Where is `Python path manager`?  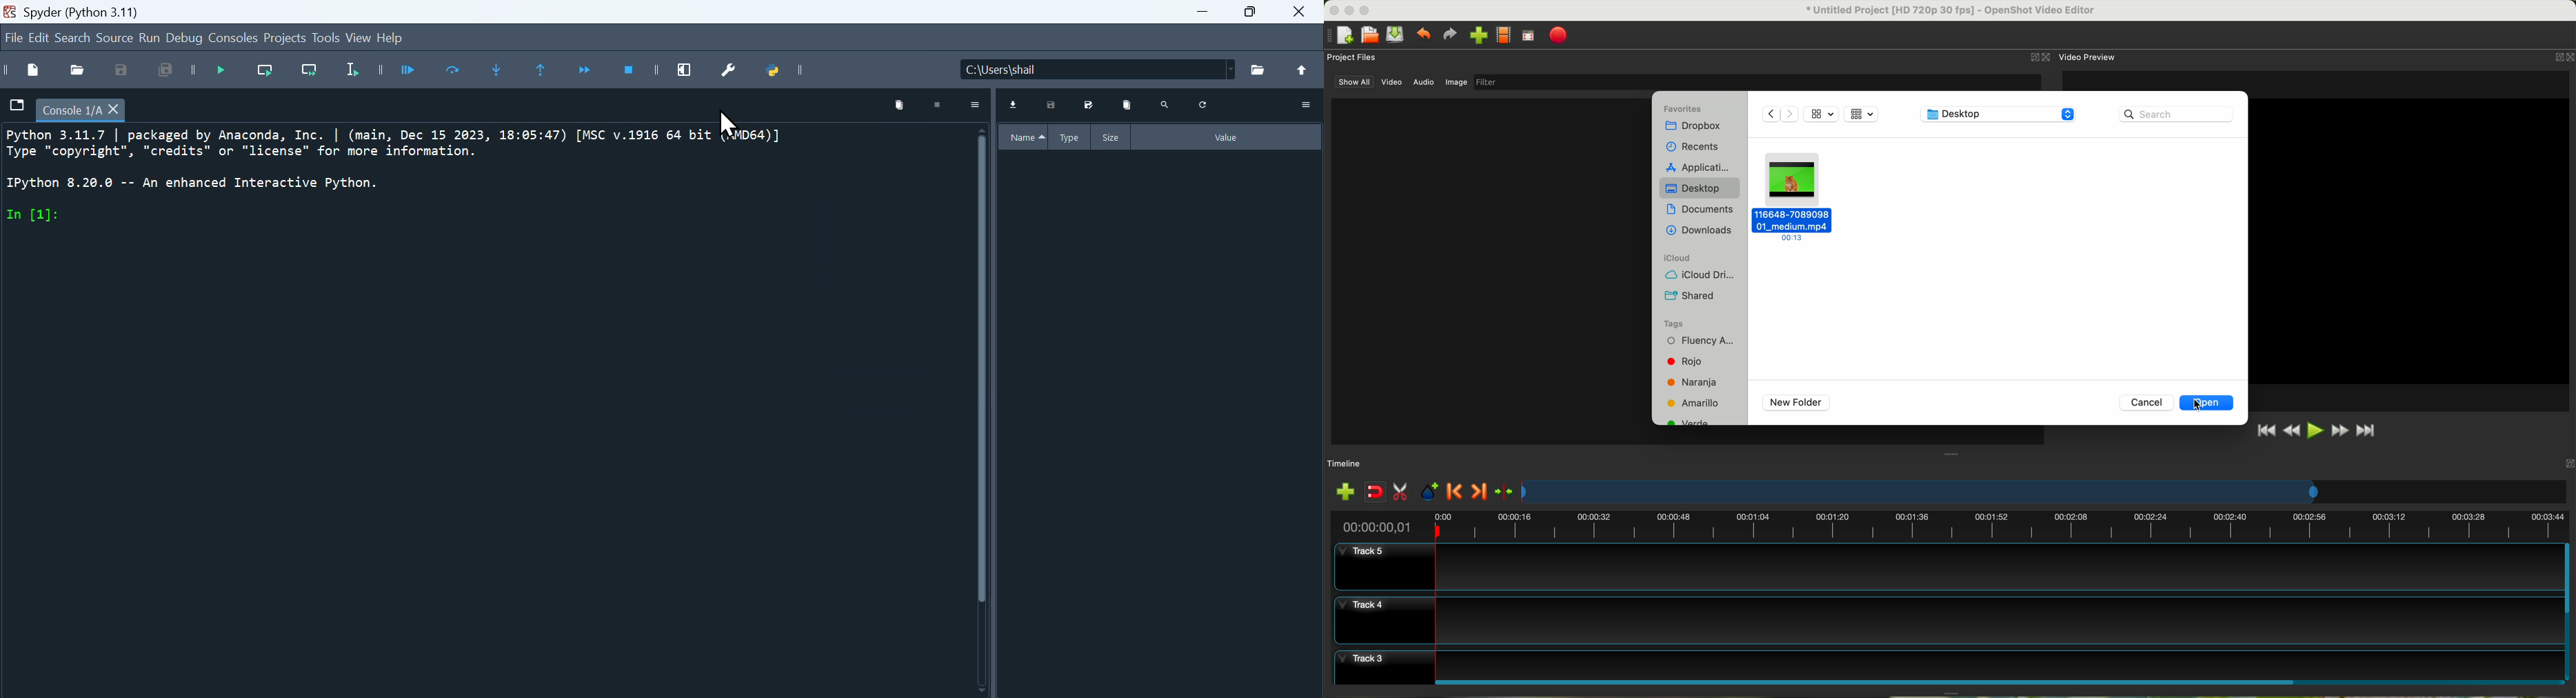 Python path manager is located at coordinates (785, 74).